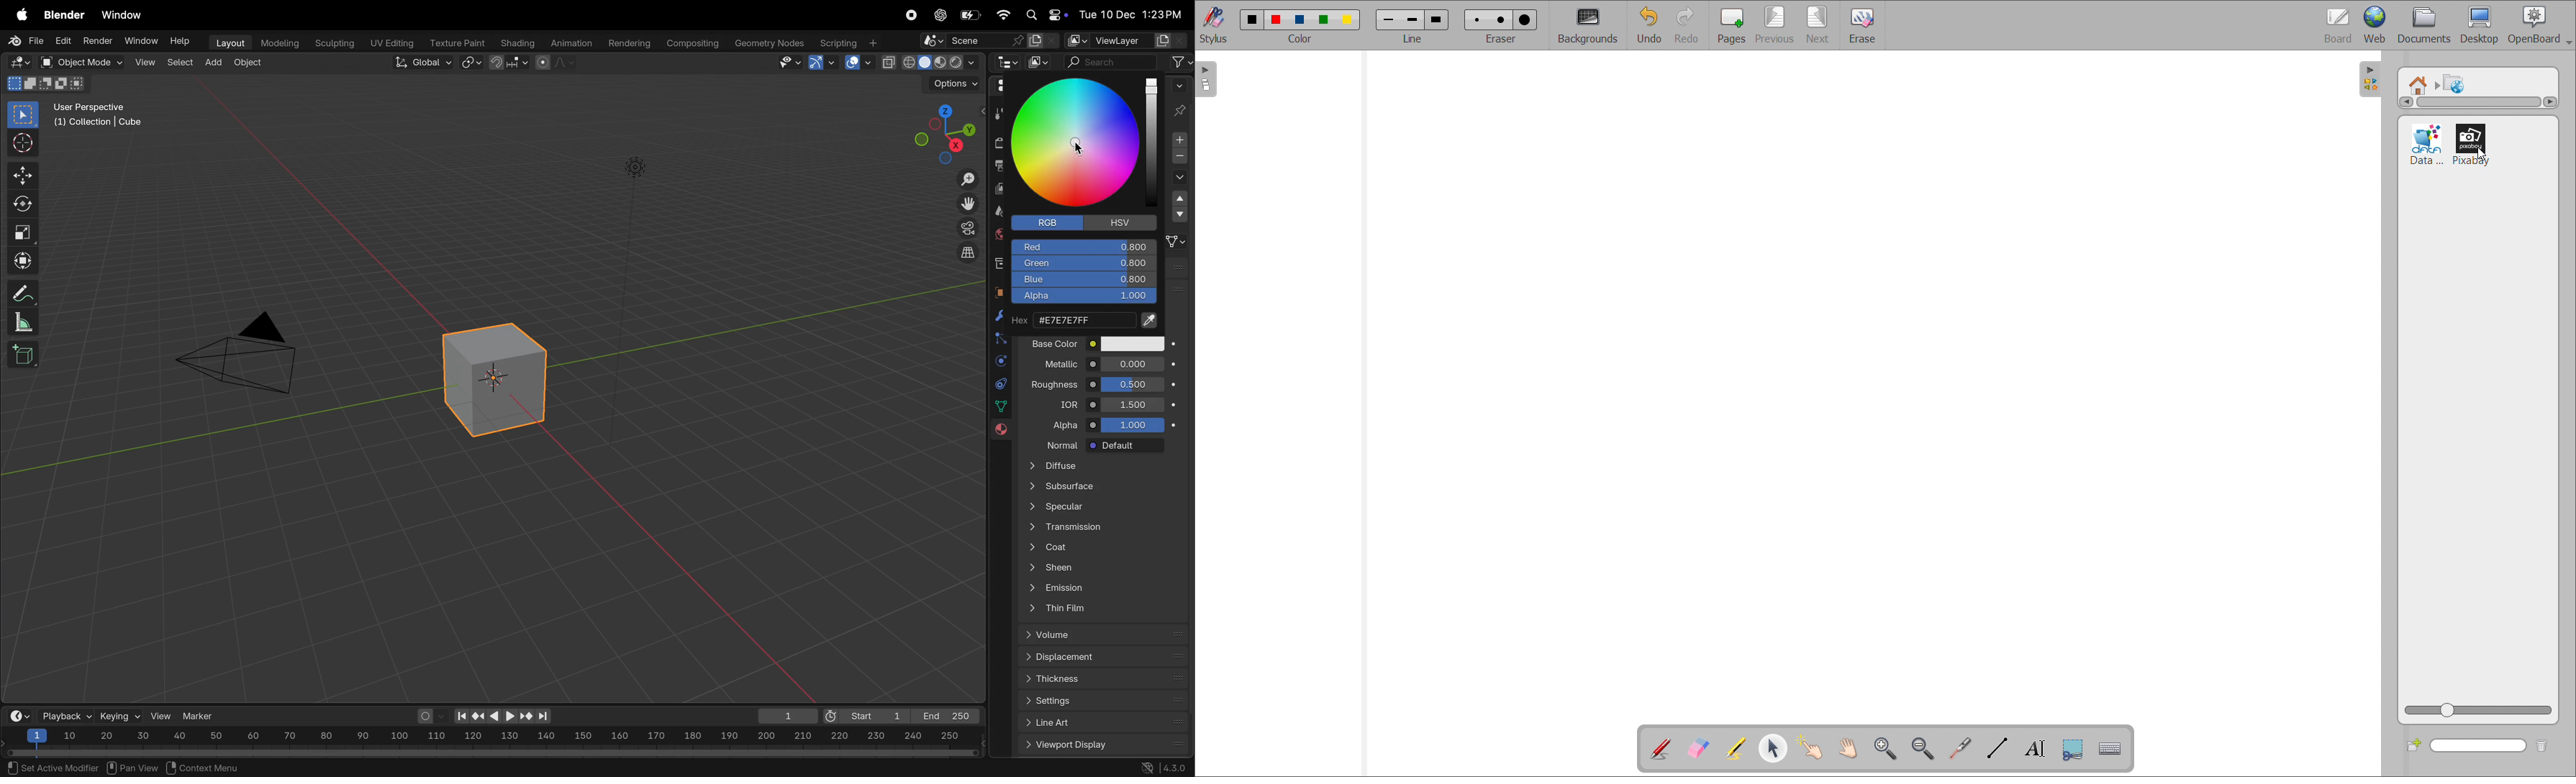 This screenshot has height=784, width=2576. I want to click on Start 1, so click(865, 714).